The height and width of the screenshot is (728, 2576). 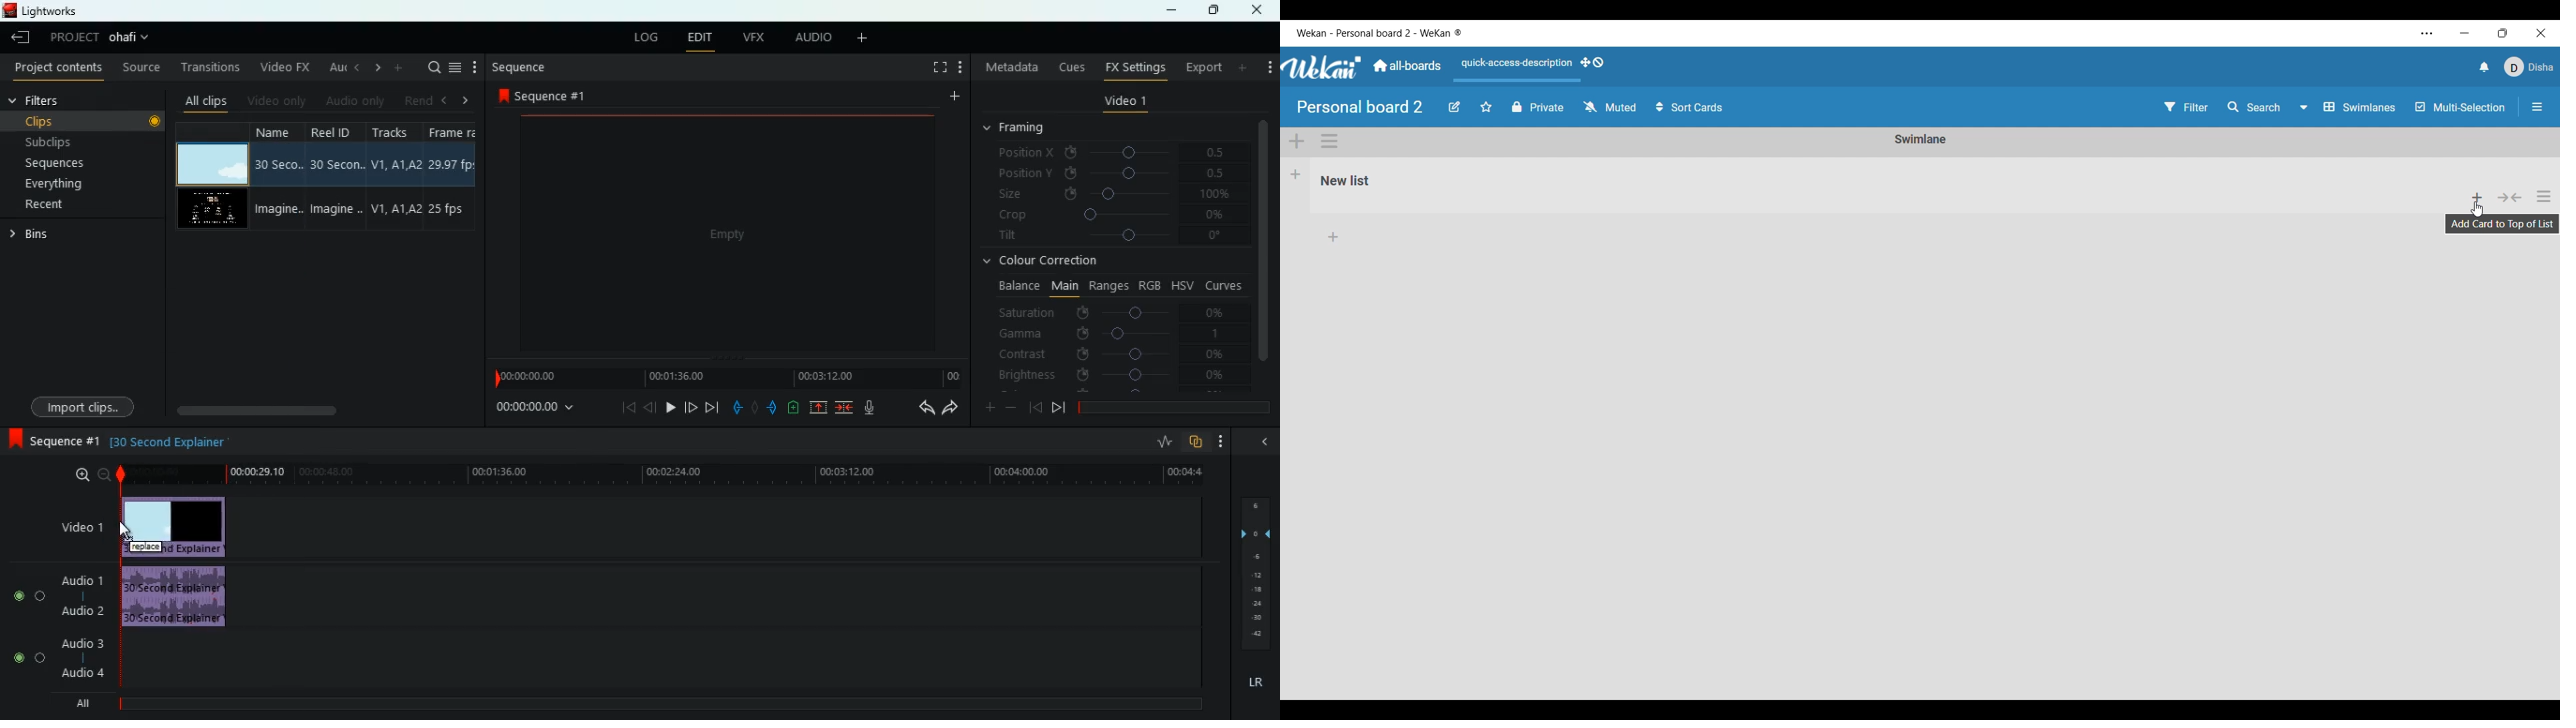 I want to click on maximize, so click(x=1210, y=11).